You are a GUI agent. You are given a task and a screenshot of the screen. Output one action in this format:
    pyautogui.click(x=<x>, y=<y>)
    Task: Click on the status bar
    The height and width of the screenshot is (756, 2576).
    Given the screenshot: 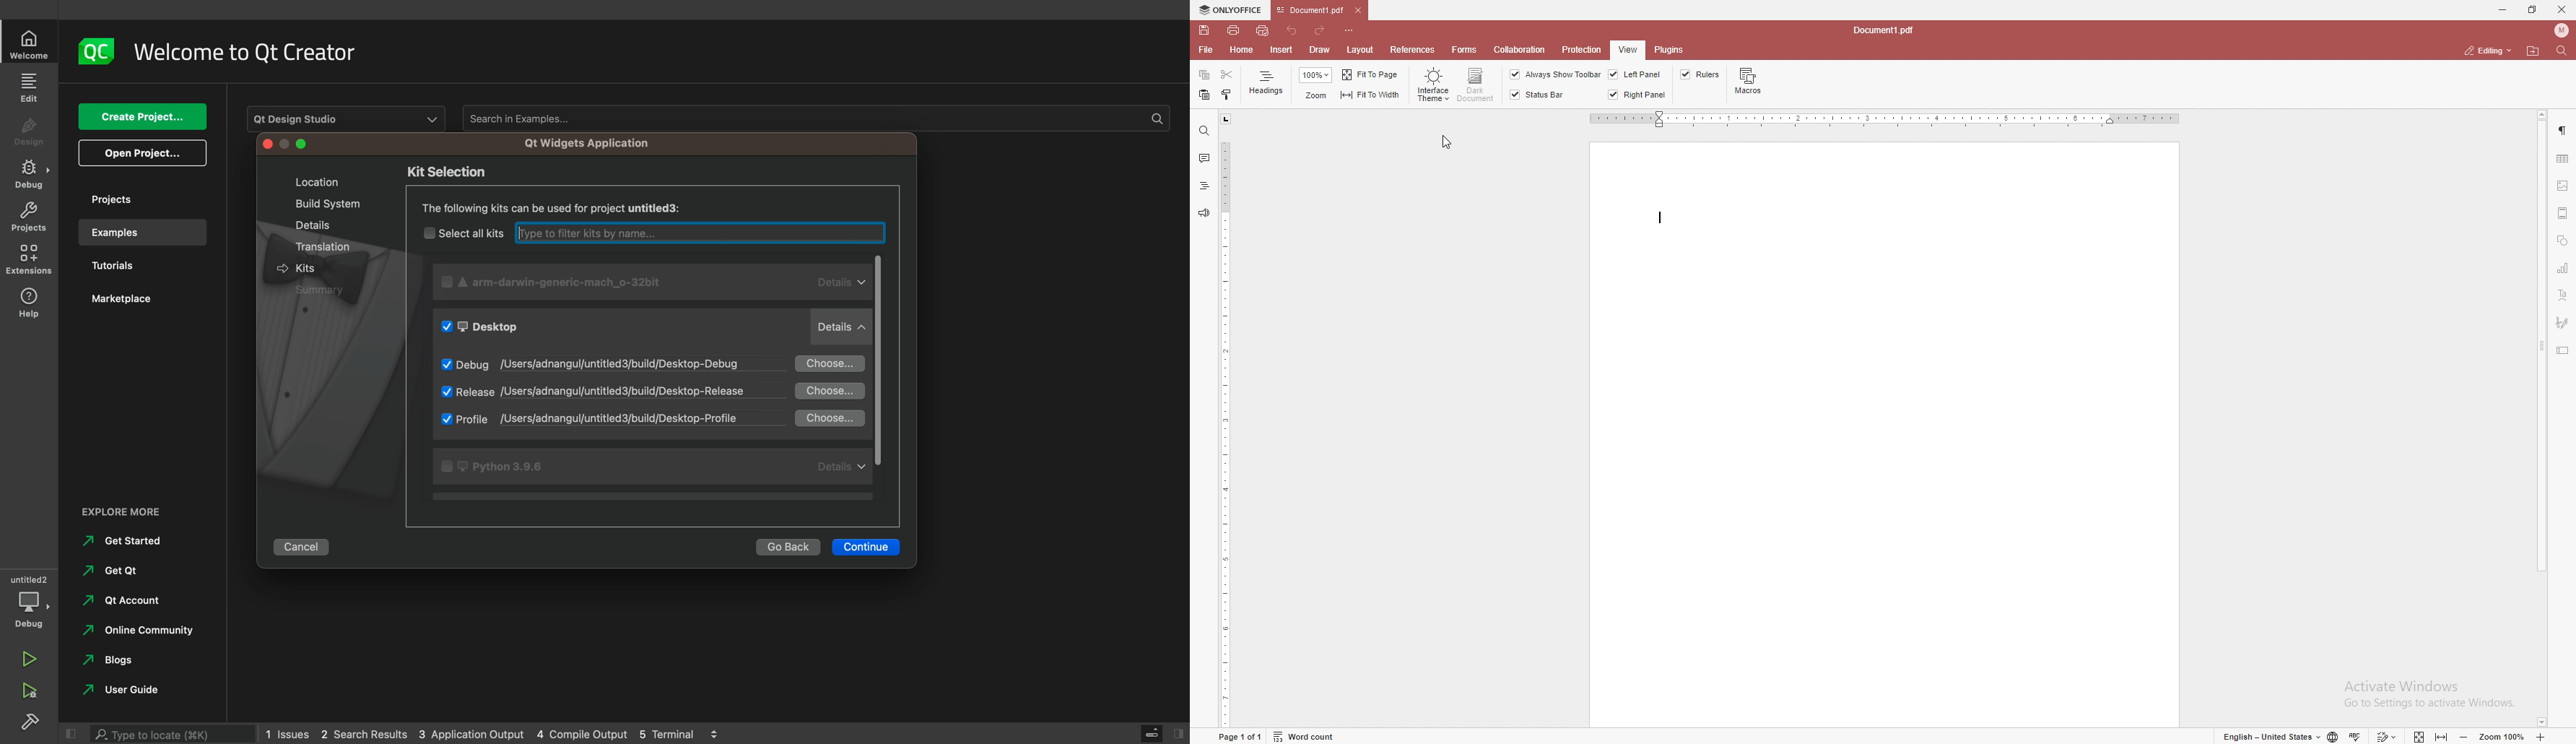 What is the action you would take?
    pyautogui.click(x=1539, y=95)
    